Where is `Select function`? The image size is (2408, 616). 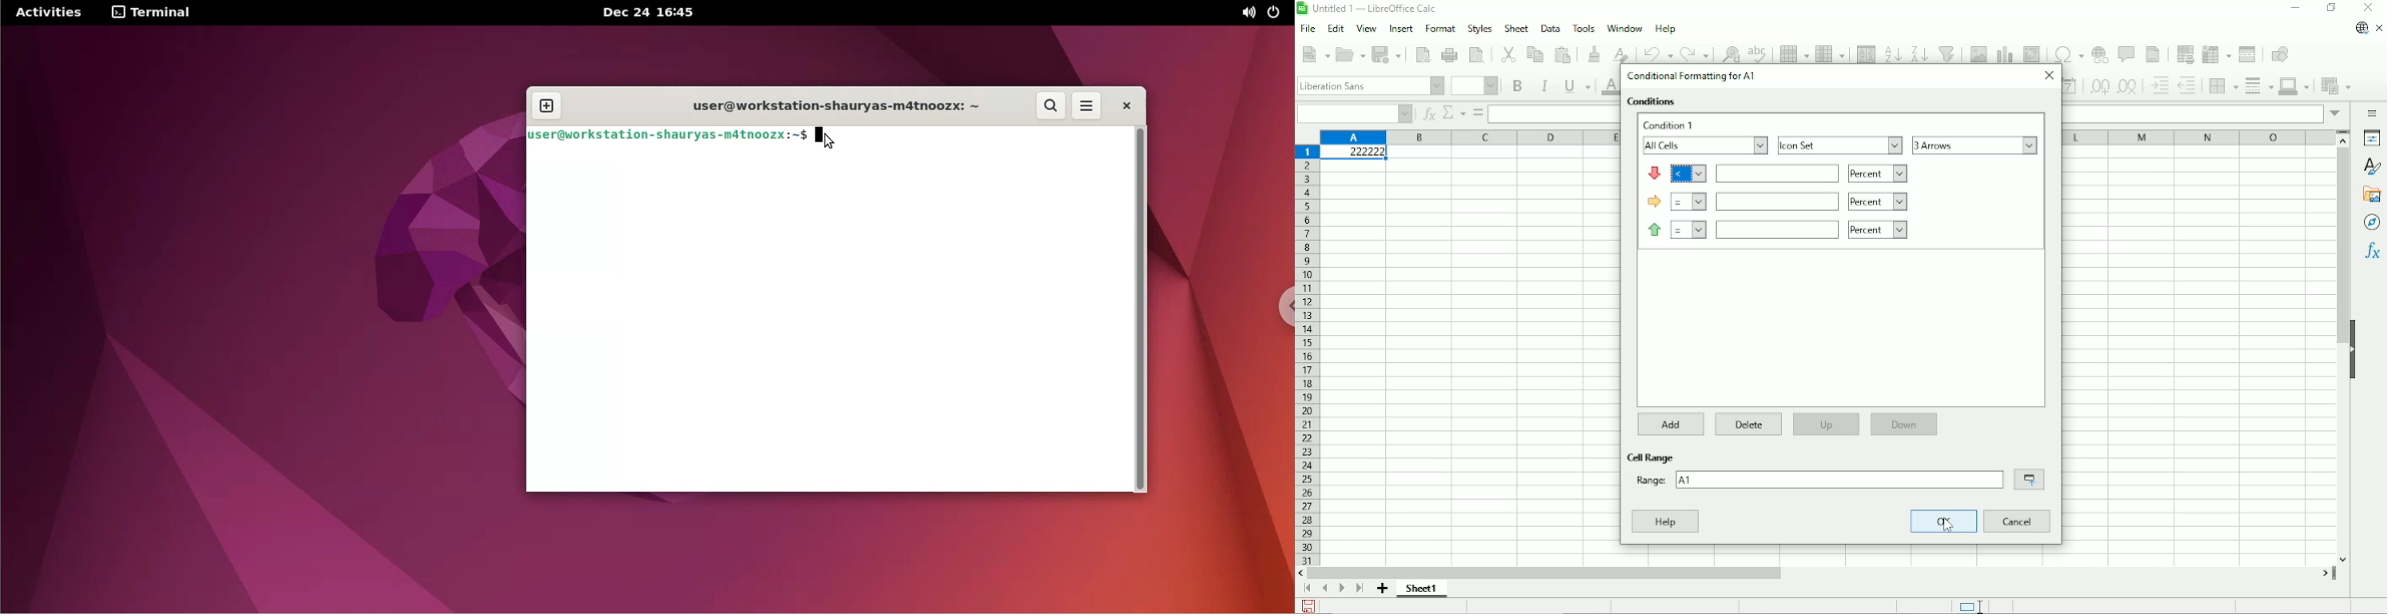
Select function is located at coordinates (1454, 113).